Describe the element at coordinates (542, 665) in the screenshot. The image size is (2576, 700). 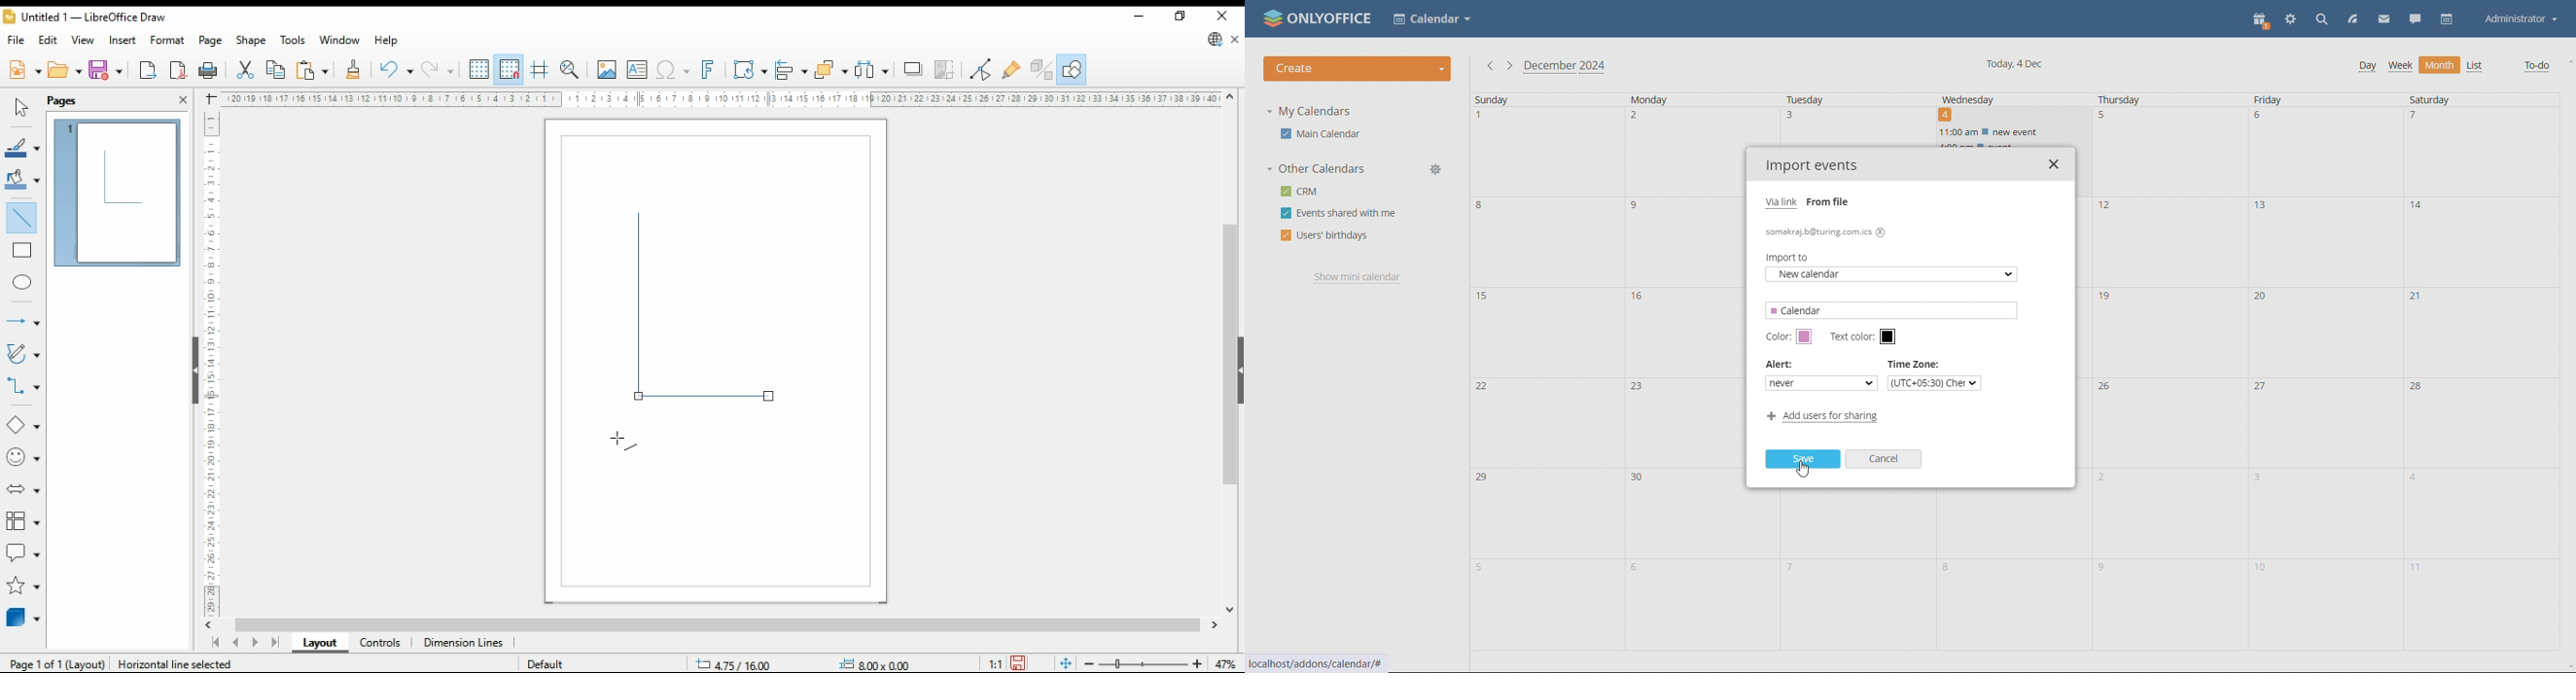
I see `default` at that location.